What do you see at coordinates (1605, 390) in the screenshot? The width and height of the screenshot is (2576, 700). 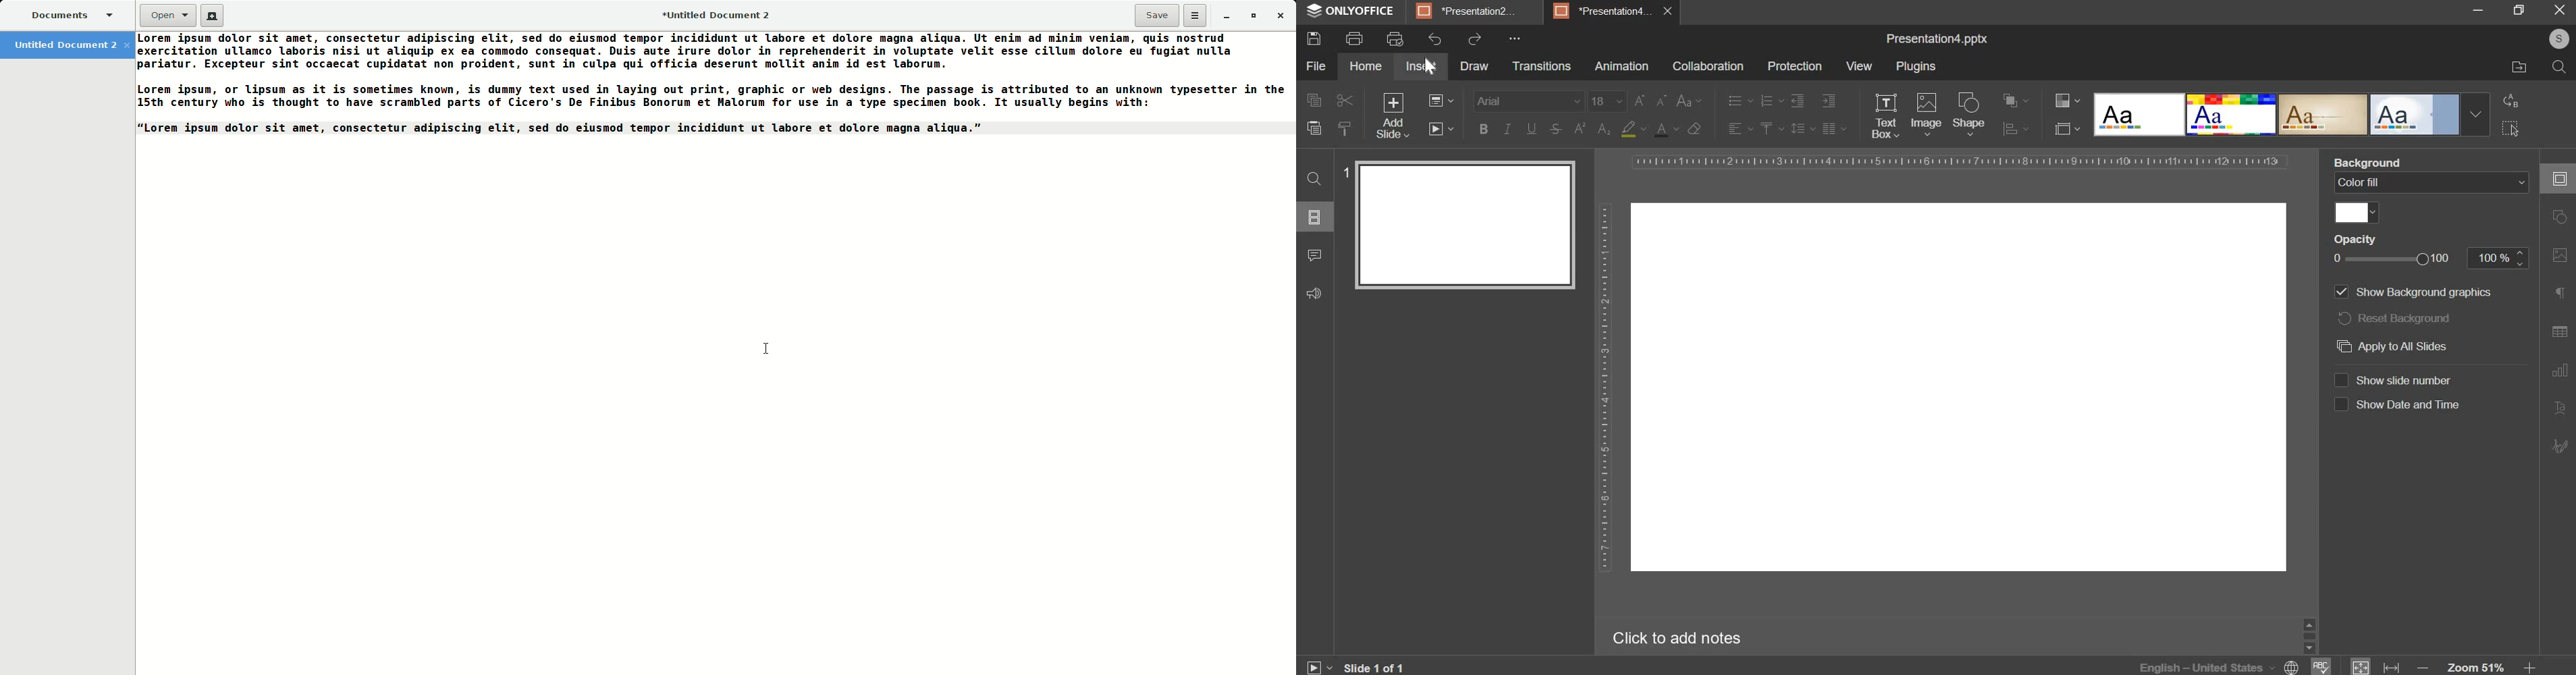 I see `ruler` at bounding box center [1605, 390].